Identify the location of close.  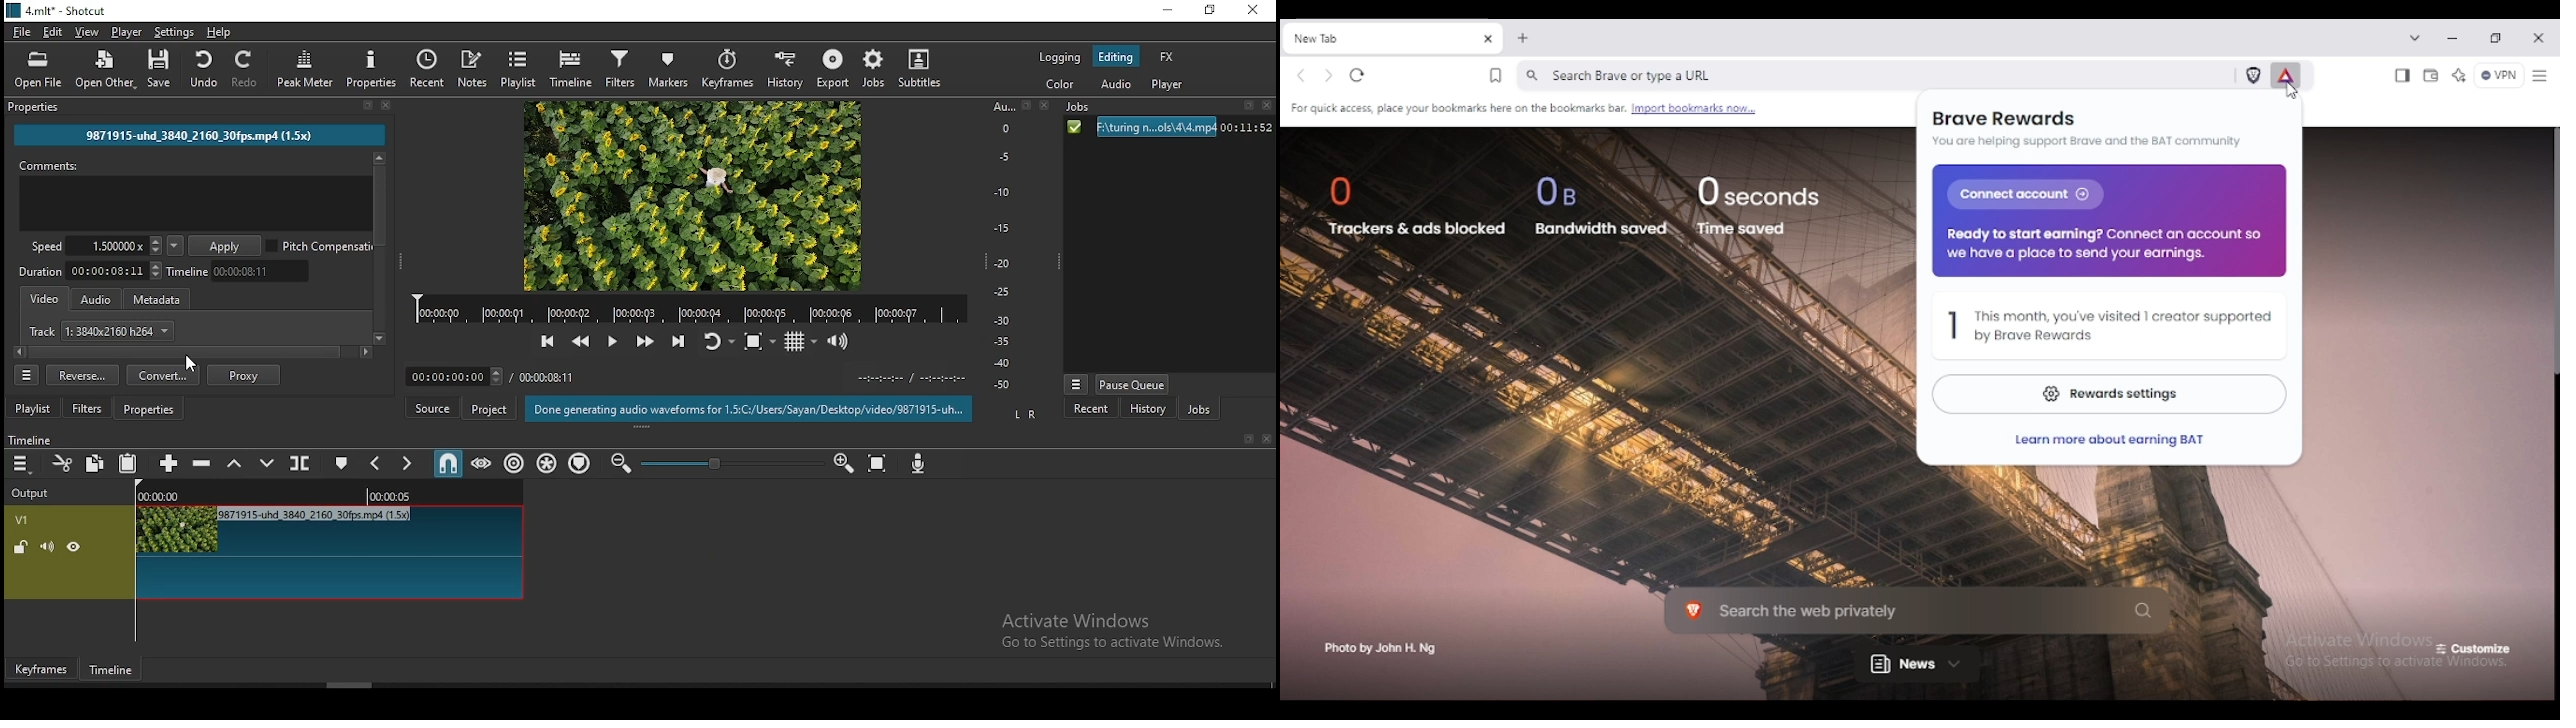
(1270, 107).